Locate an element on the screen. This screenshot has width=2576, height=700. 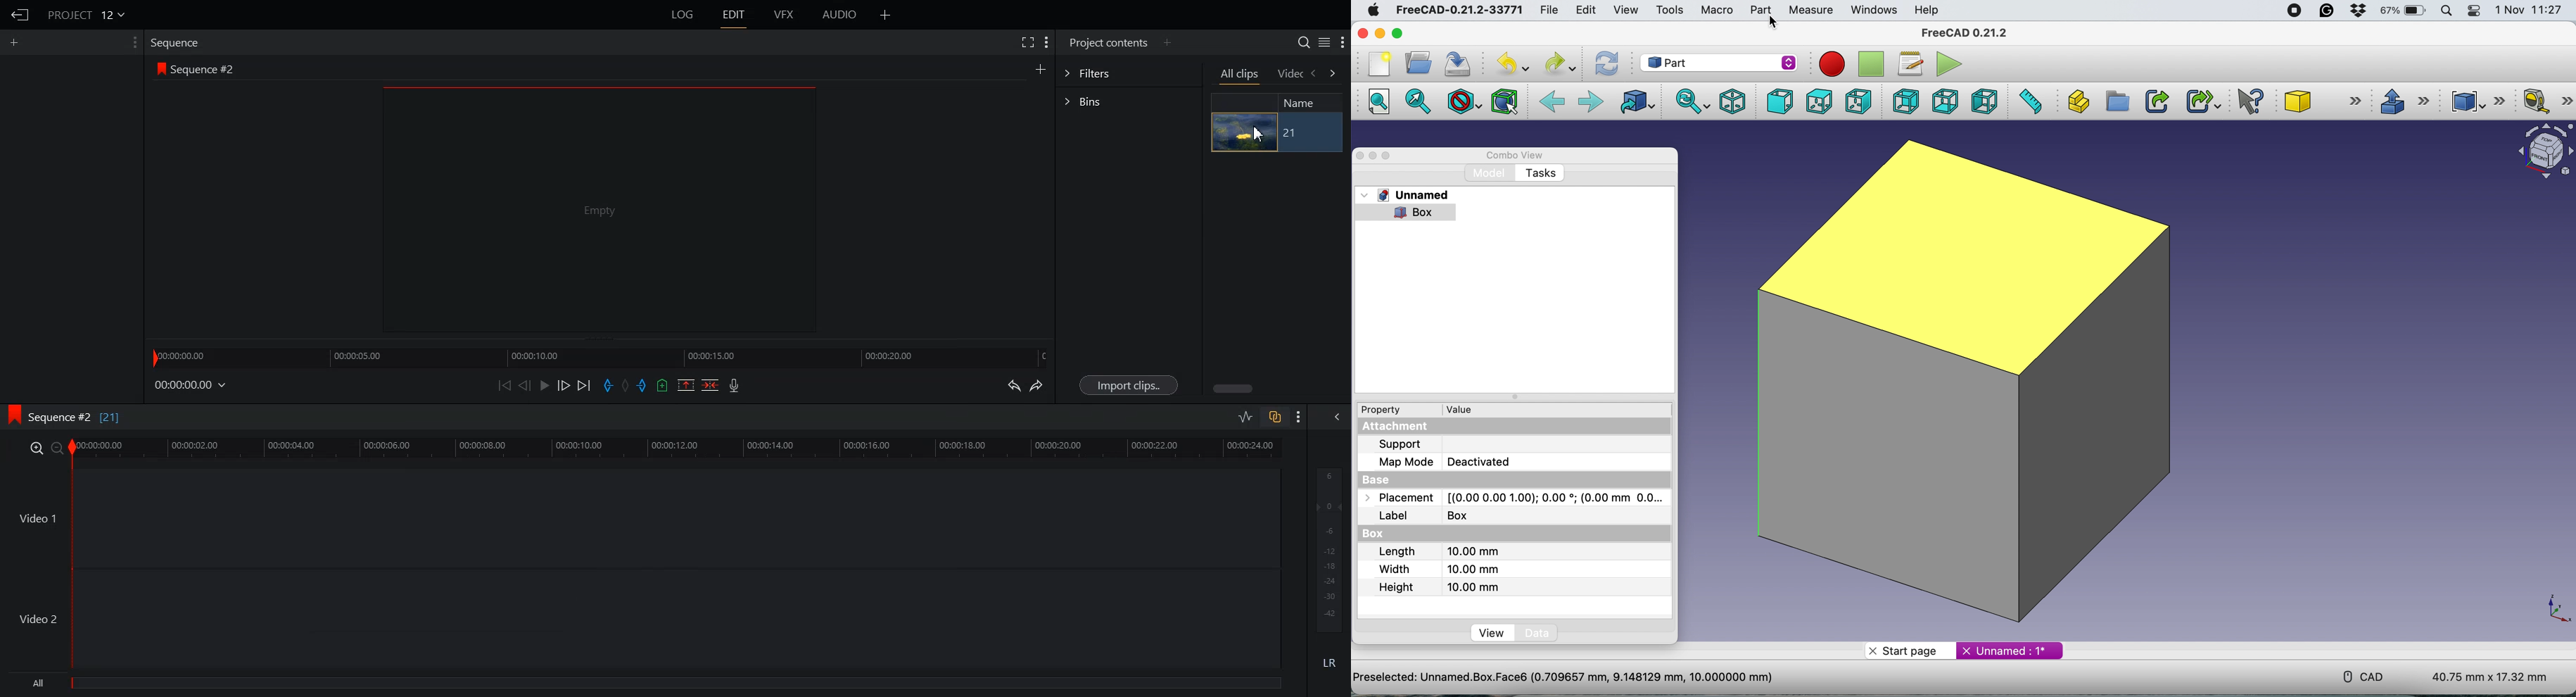
xy coordinate is located at coordinates (2555, 606).